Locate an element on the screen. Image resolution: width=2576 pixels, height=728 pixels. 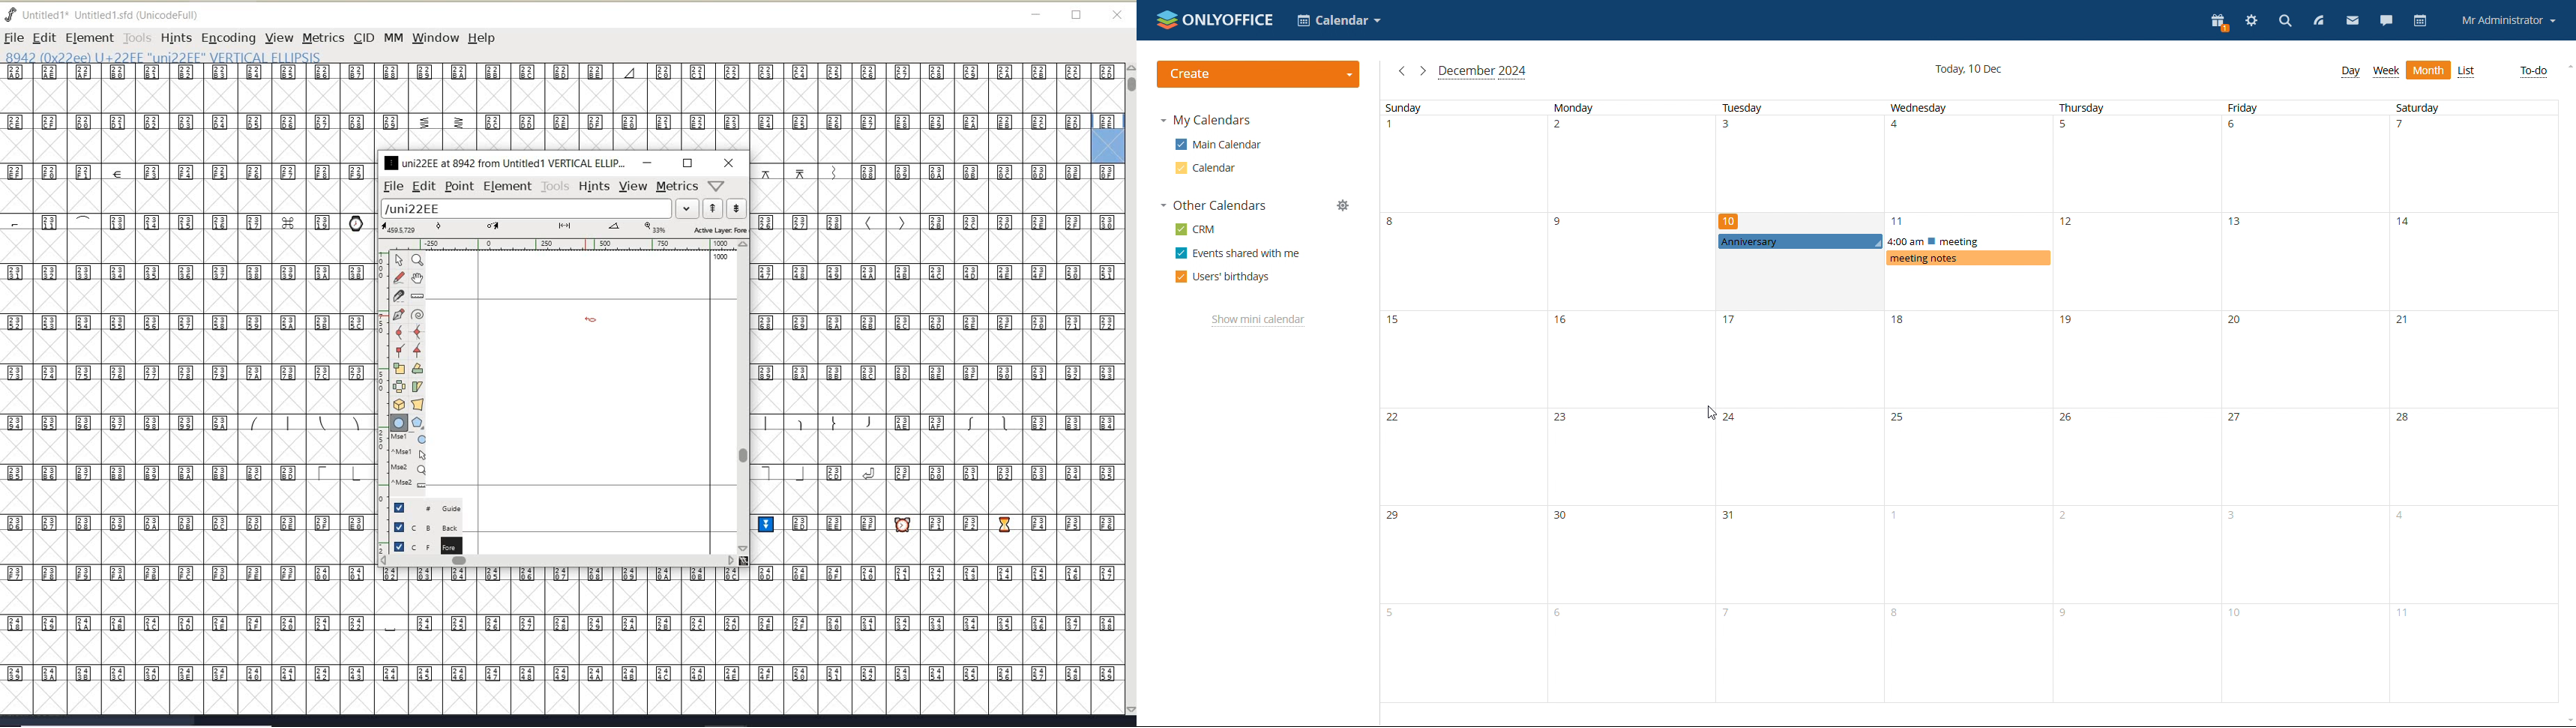
background is located at coordinates (428, 526).